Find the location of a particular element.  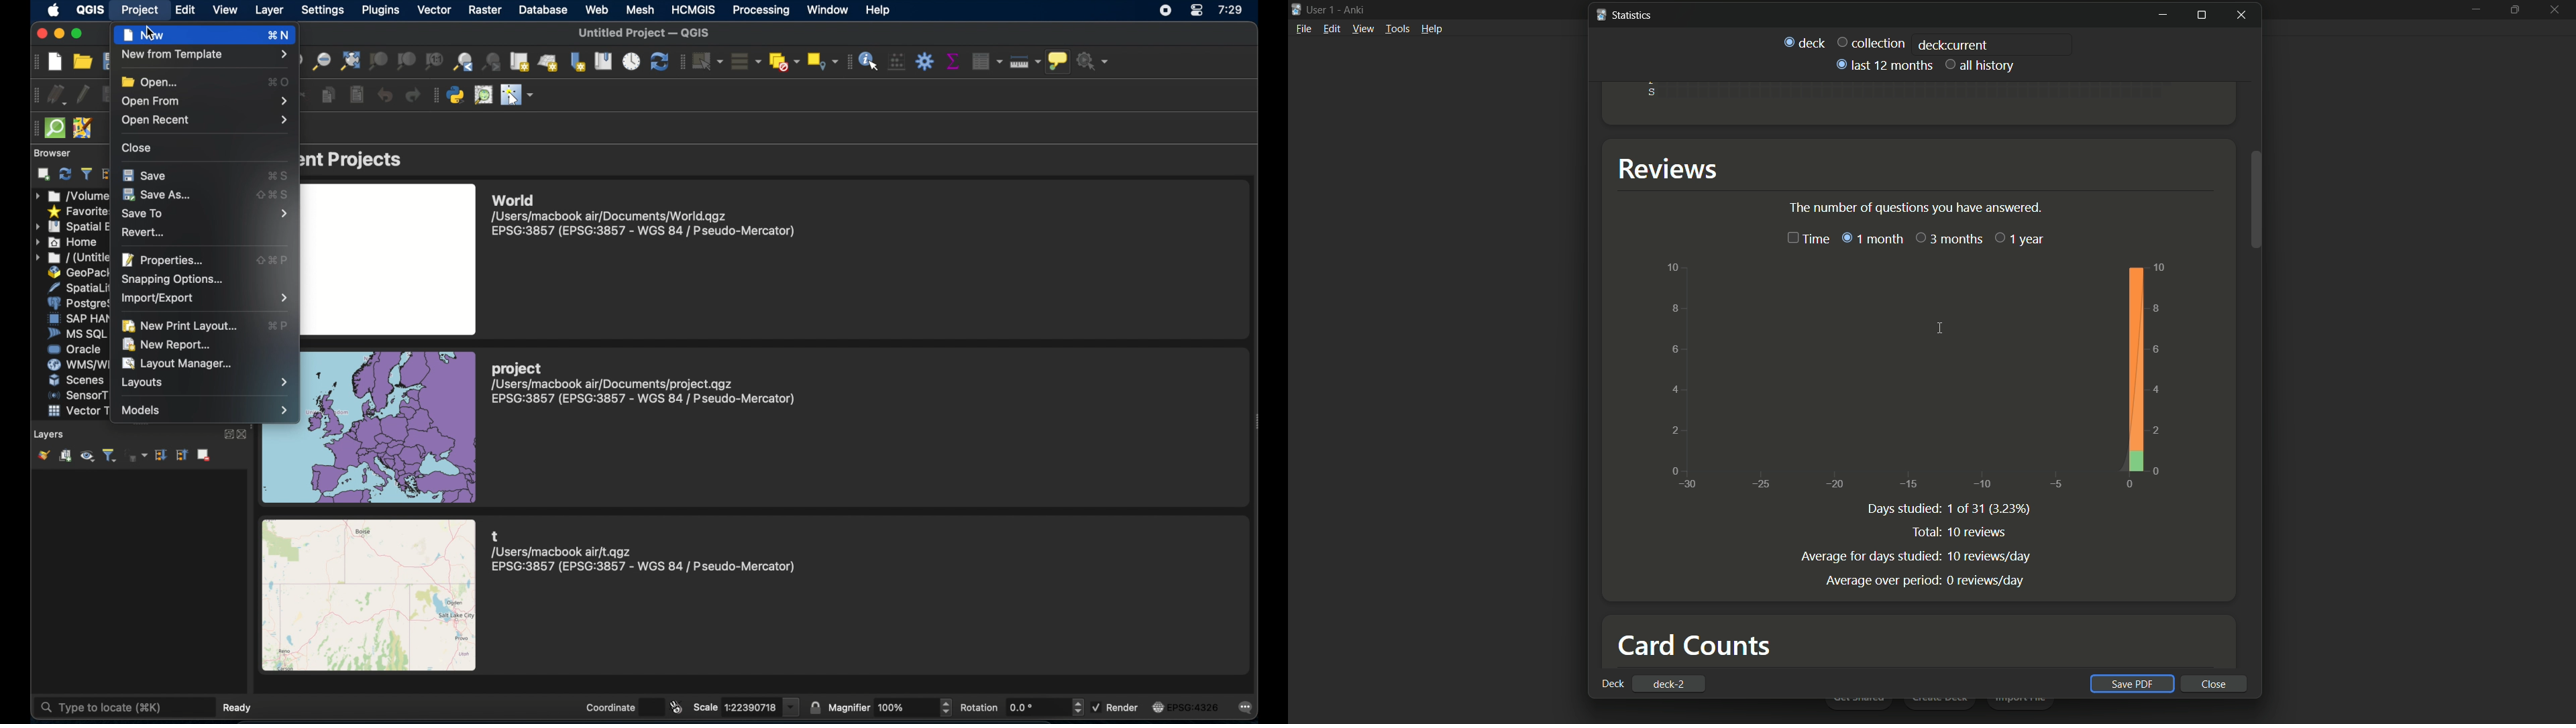

minimize is located at coordinates (2162, 15).